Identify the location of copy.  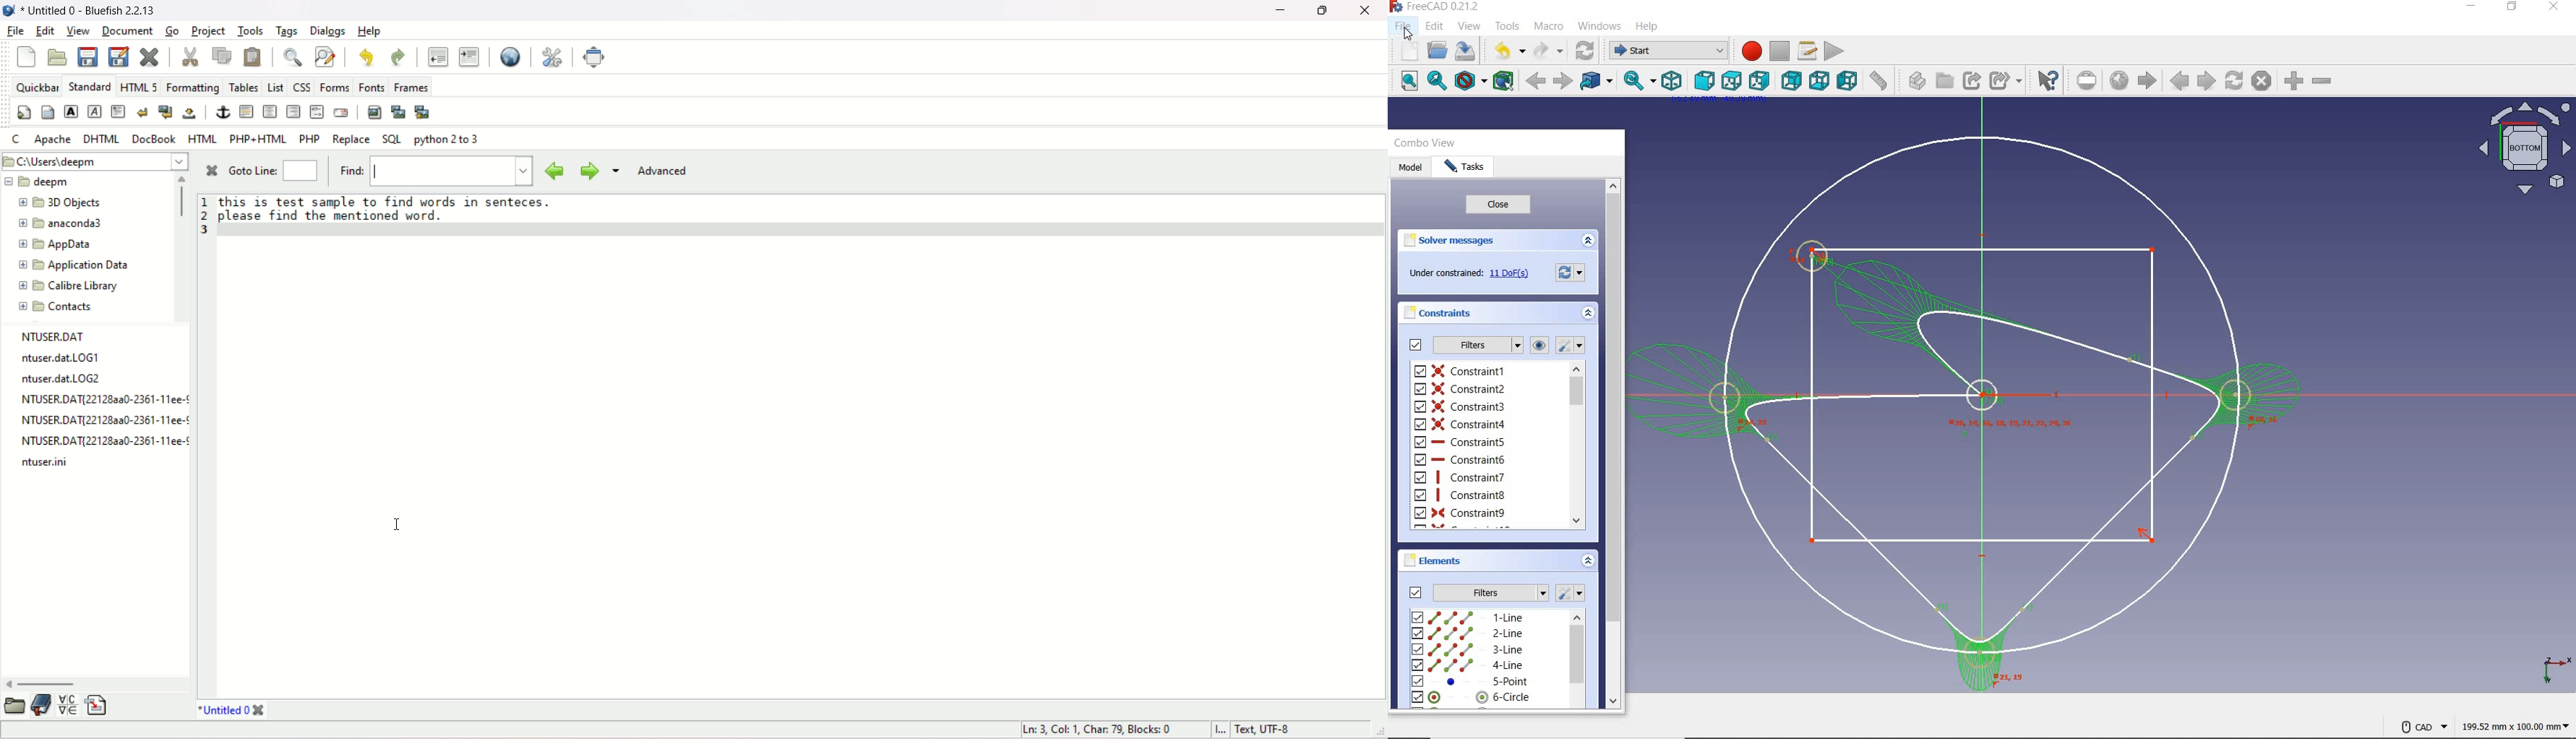
(220, 55).